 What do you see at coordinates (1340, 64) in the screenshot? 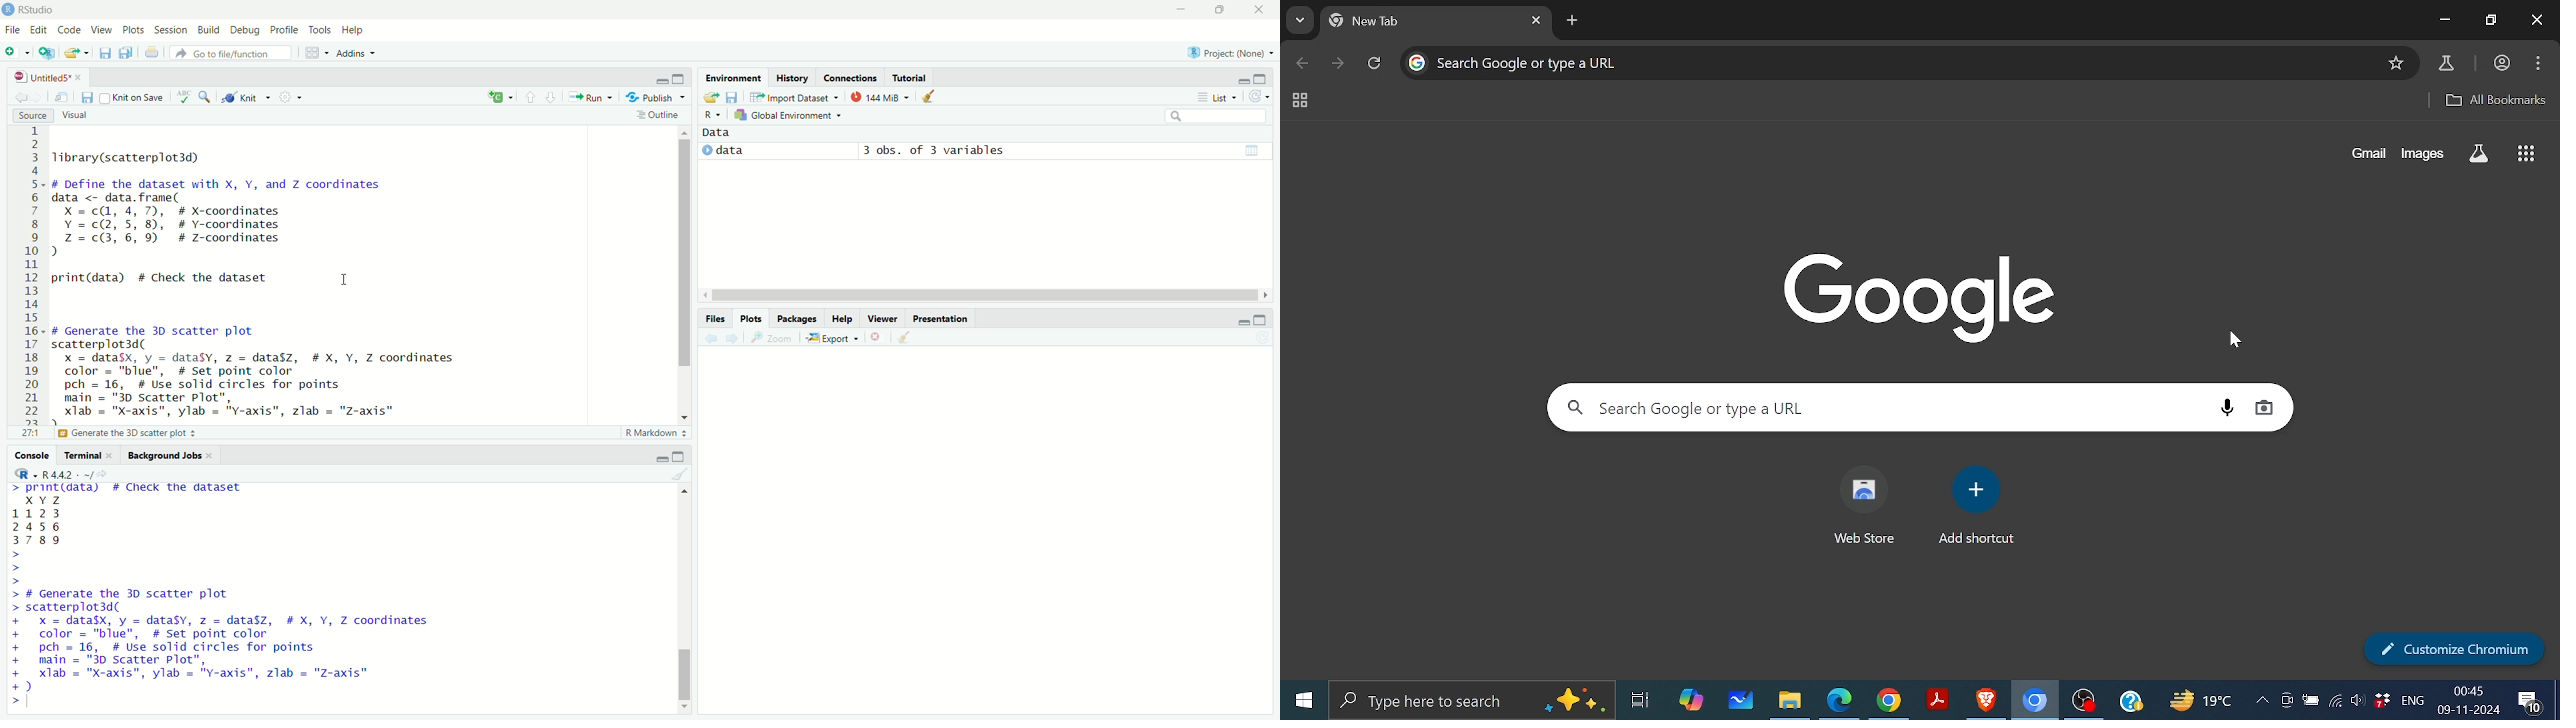
I see `next page` at bounding box center [1340, 64].